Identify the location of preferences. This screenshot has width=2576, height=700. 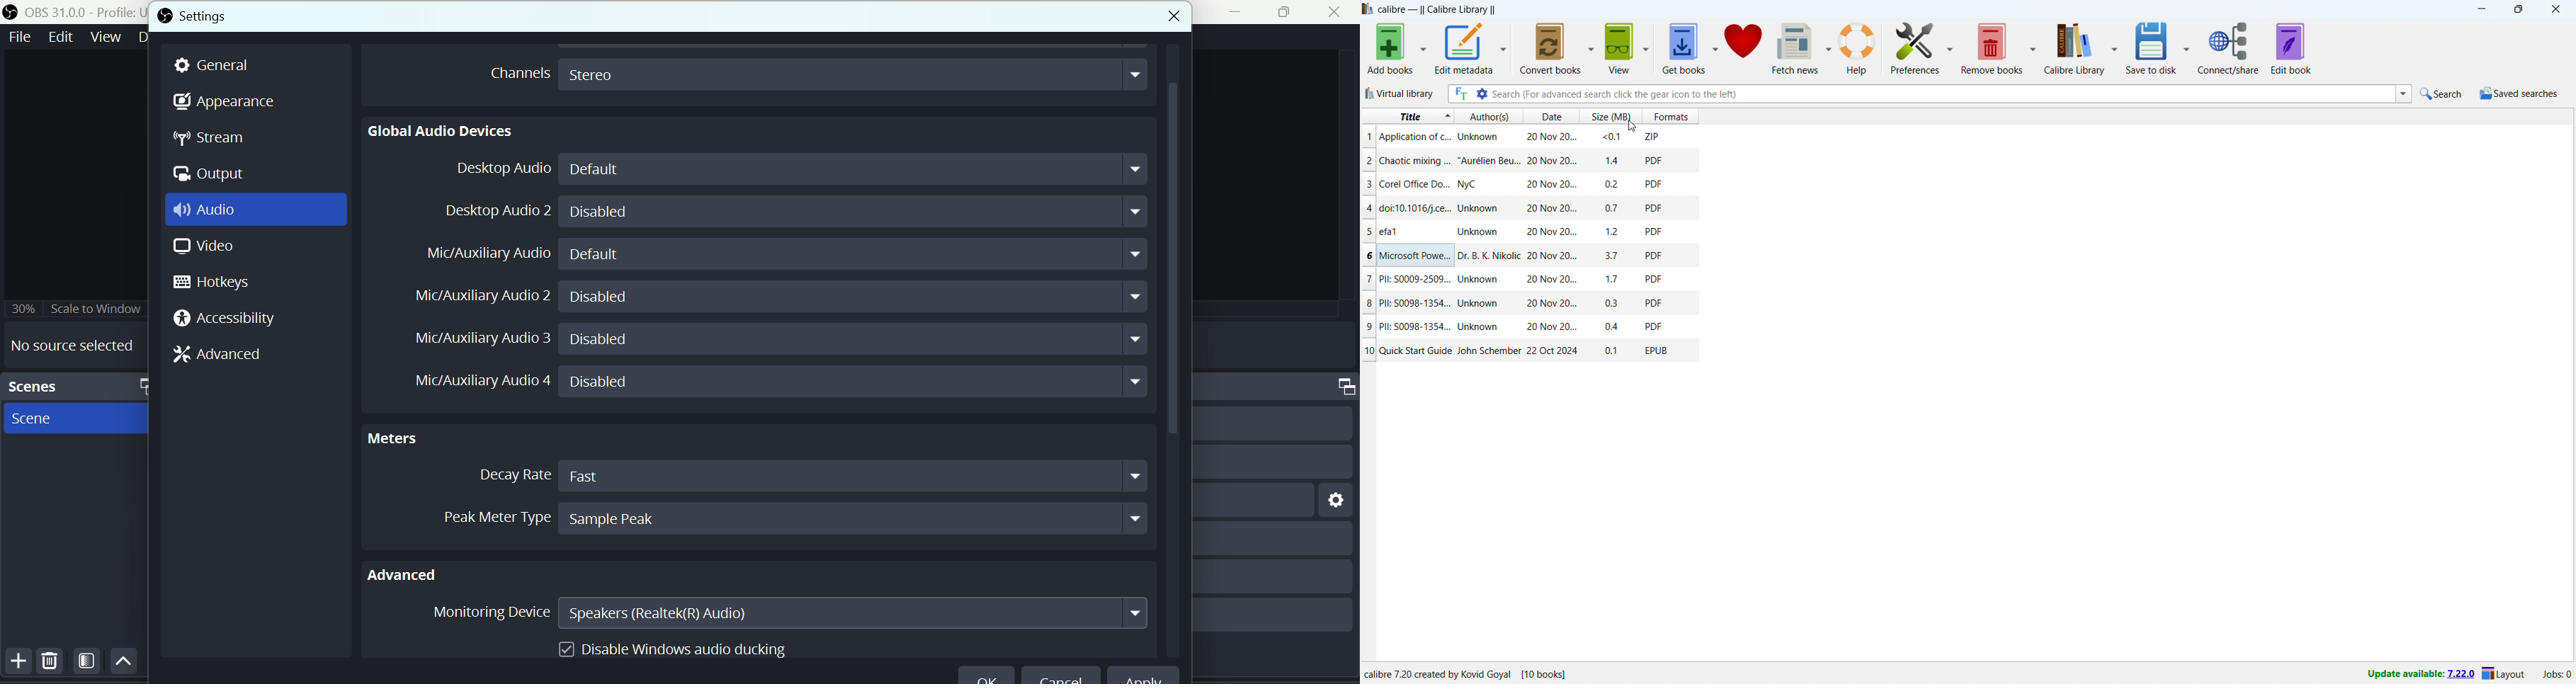
(1915, 49).